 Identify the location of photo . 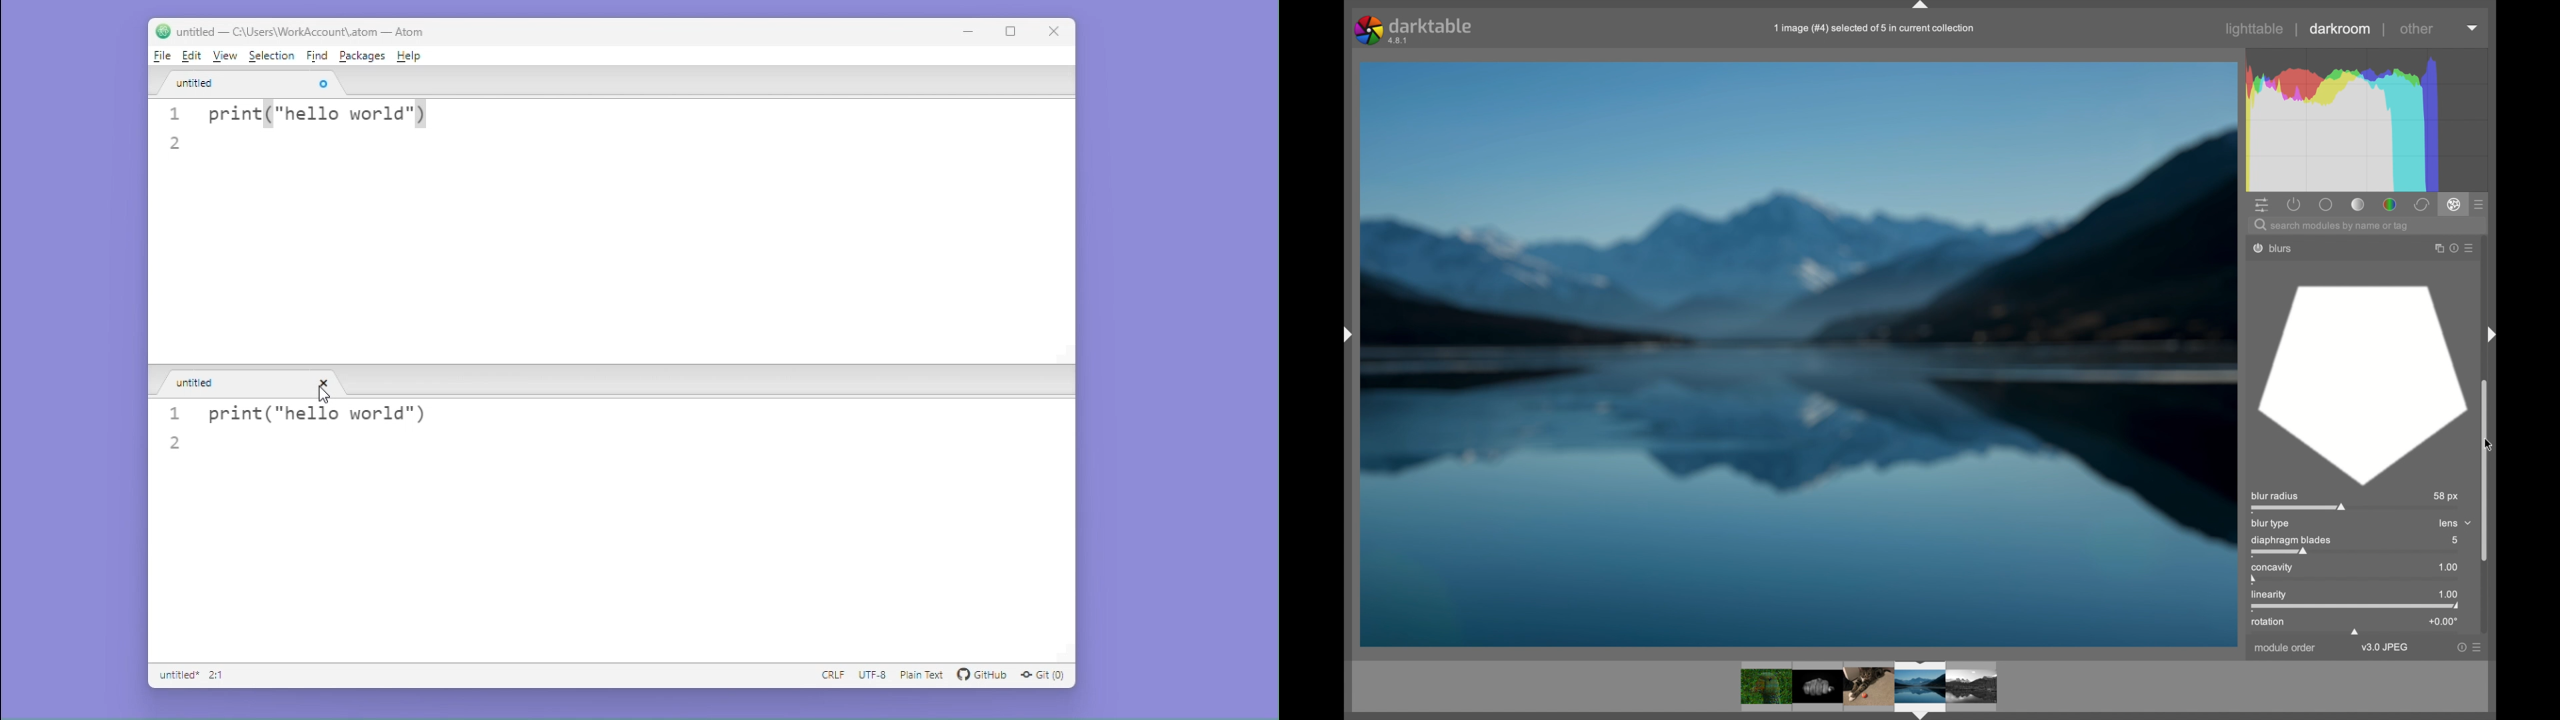
(1799, 353).